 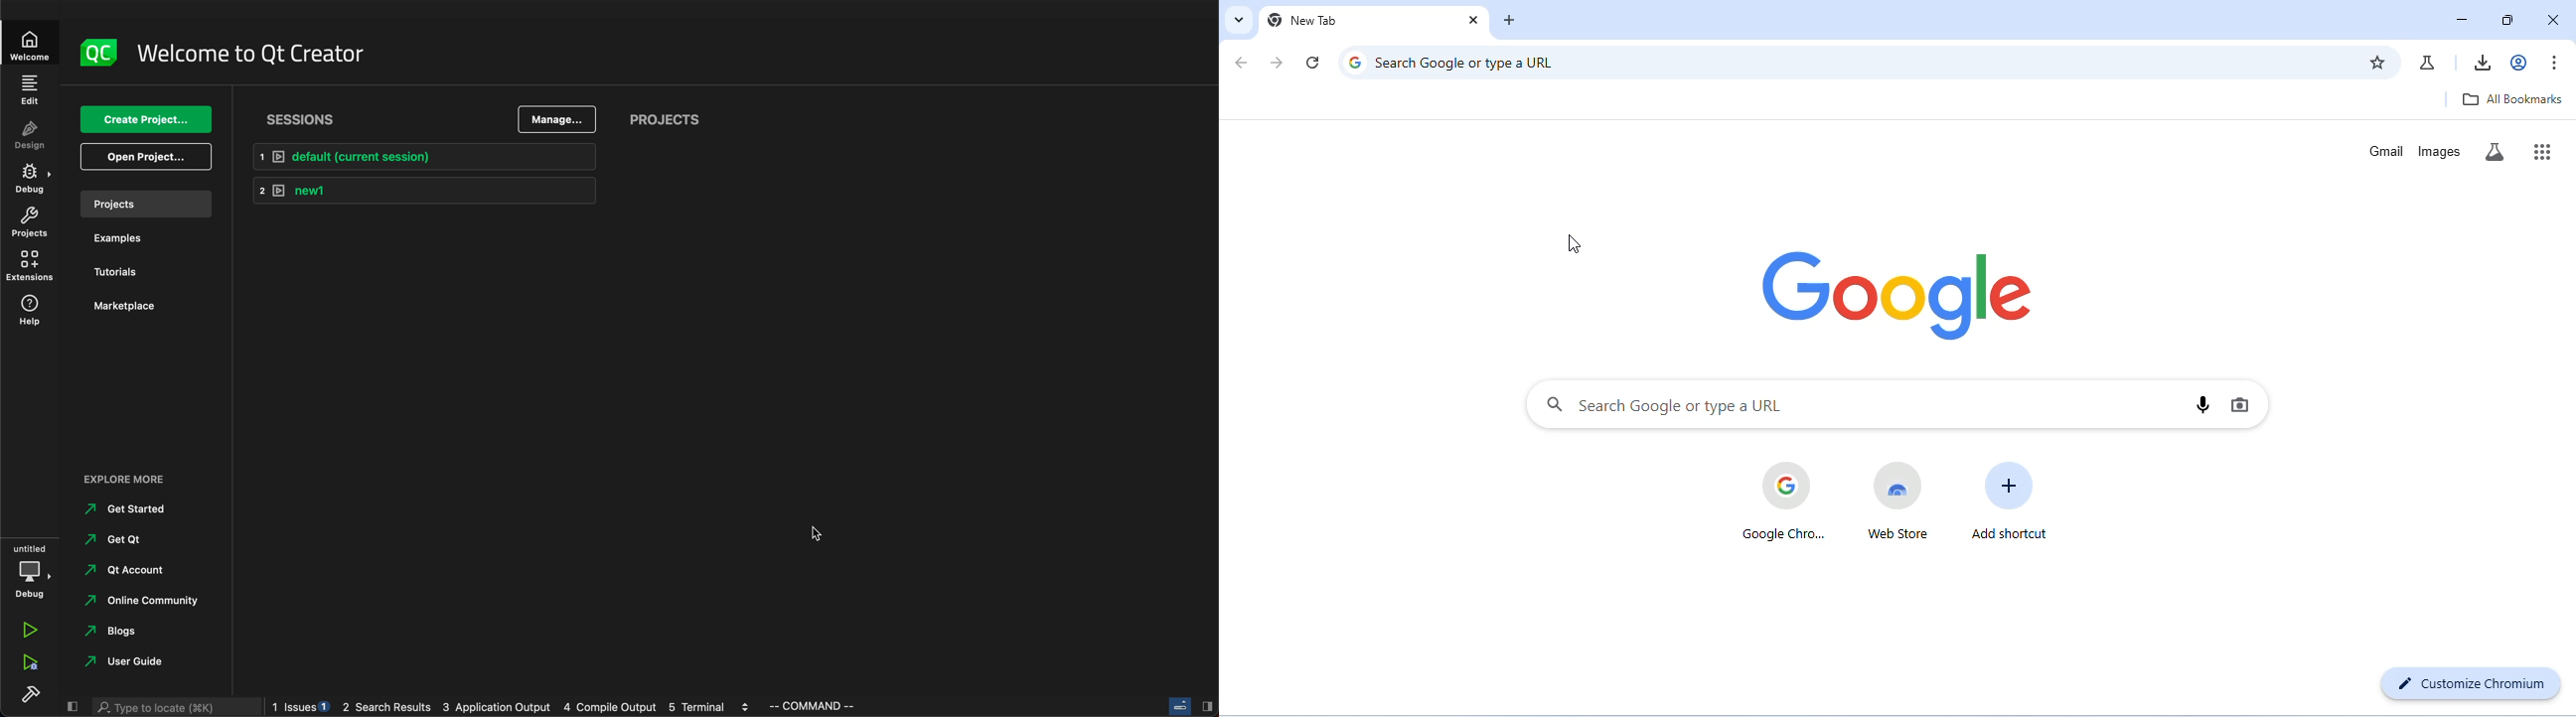 I want to click on cursor, so click(x=1576, y=245).